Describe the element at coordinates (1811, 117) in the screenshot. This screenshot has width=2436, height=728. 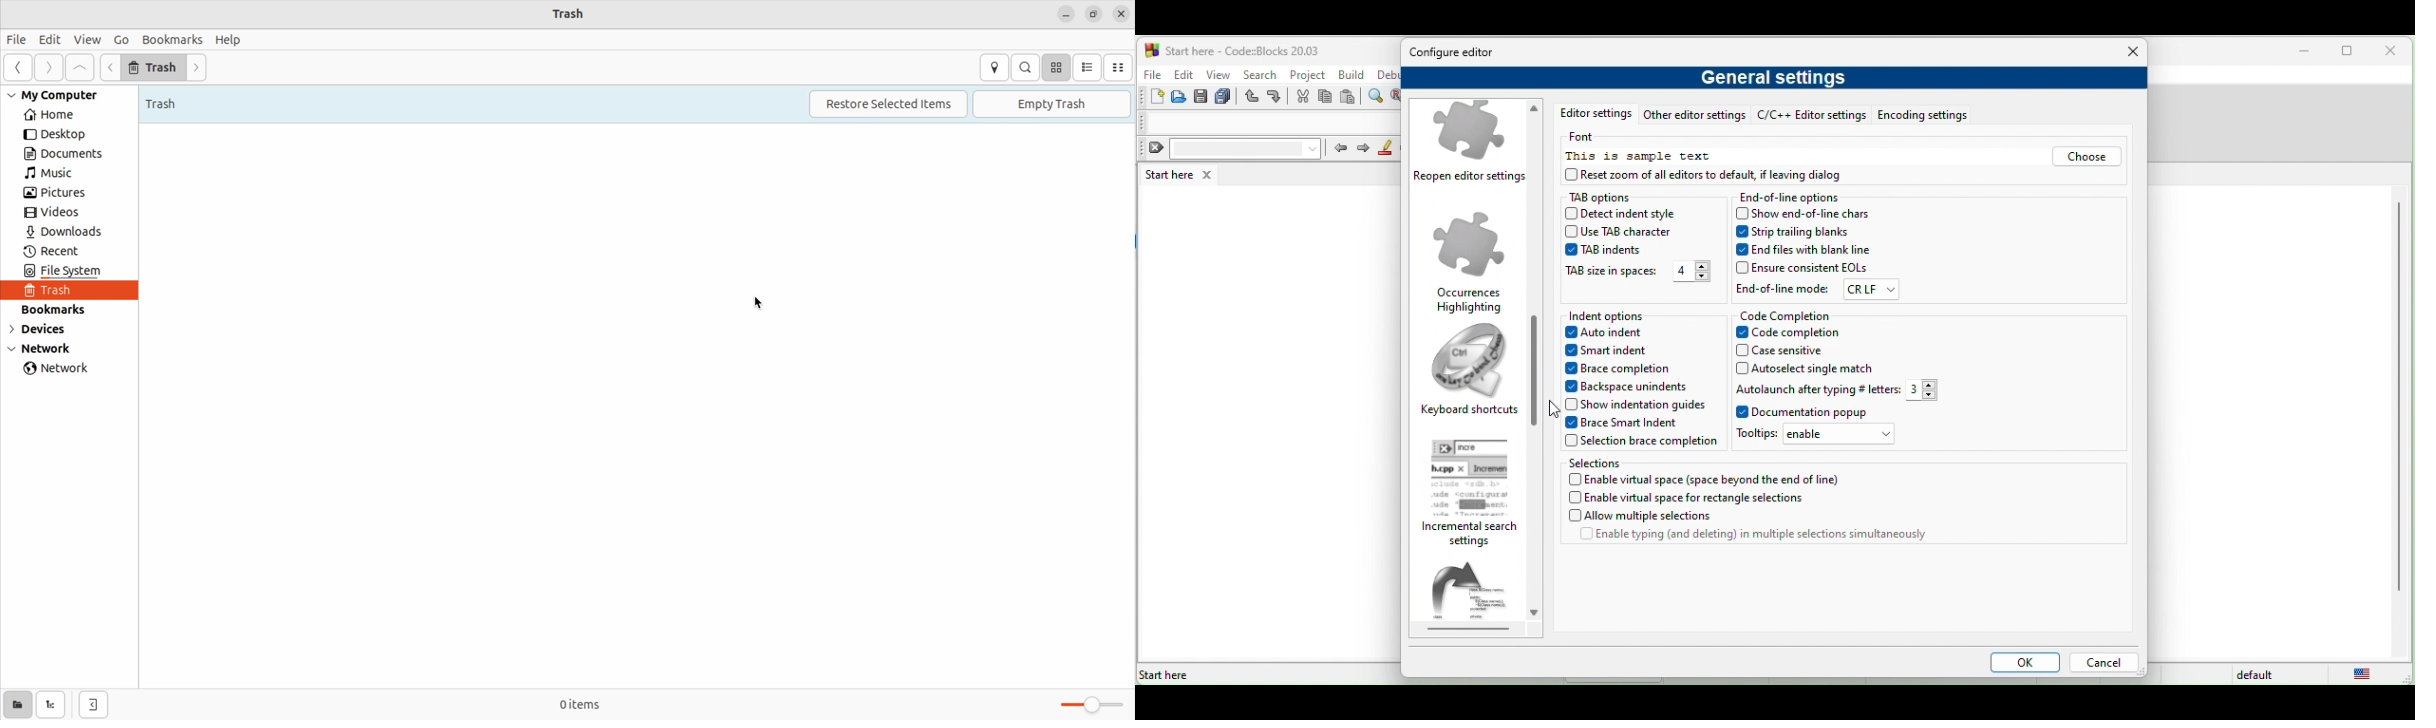
I see `c/c++ editor settings` at that location.